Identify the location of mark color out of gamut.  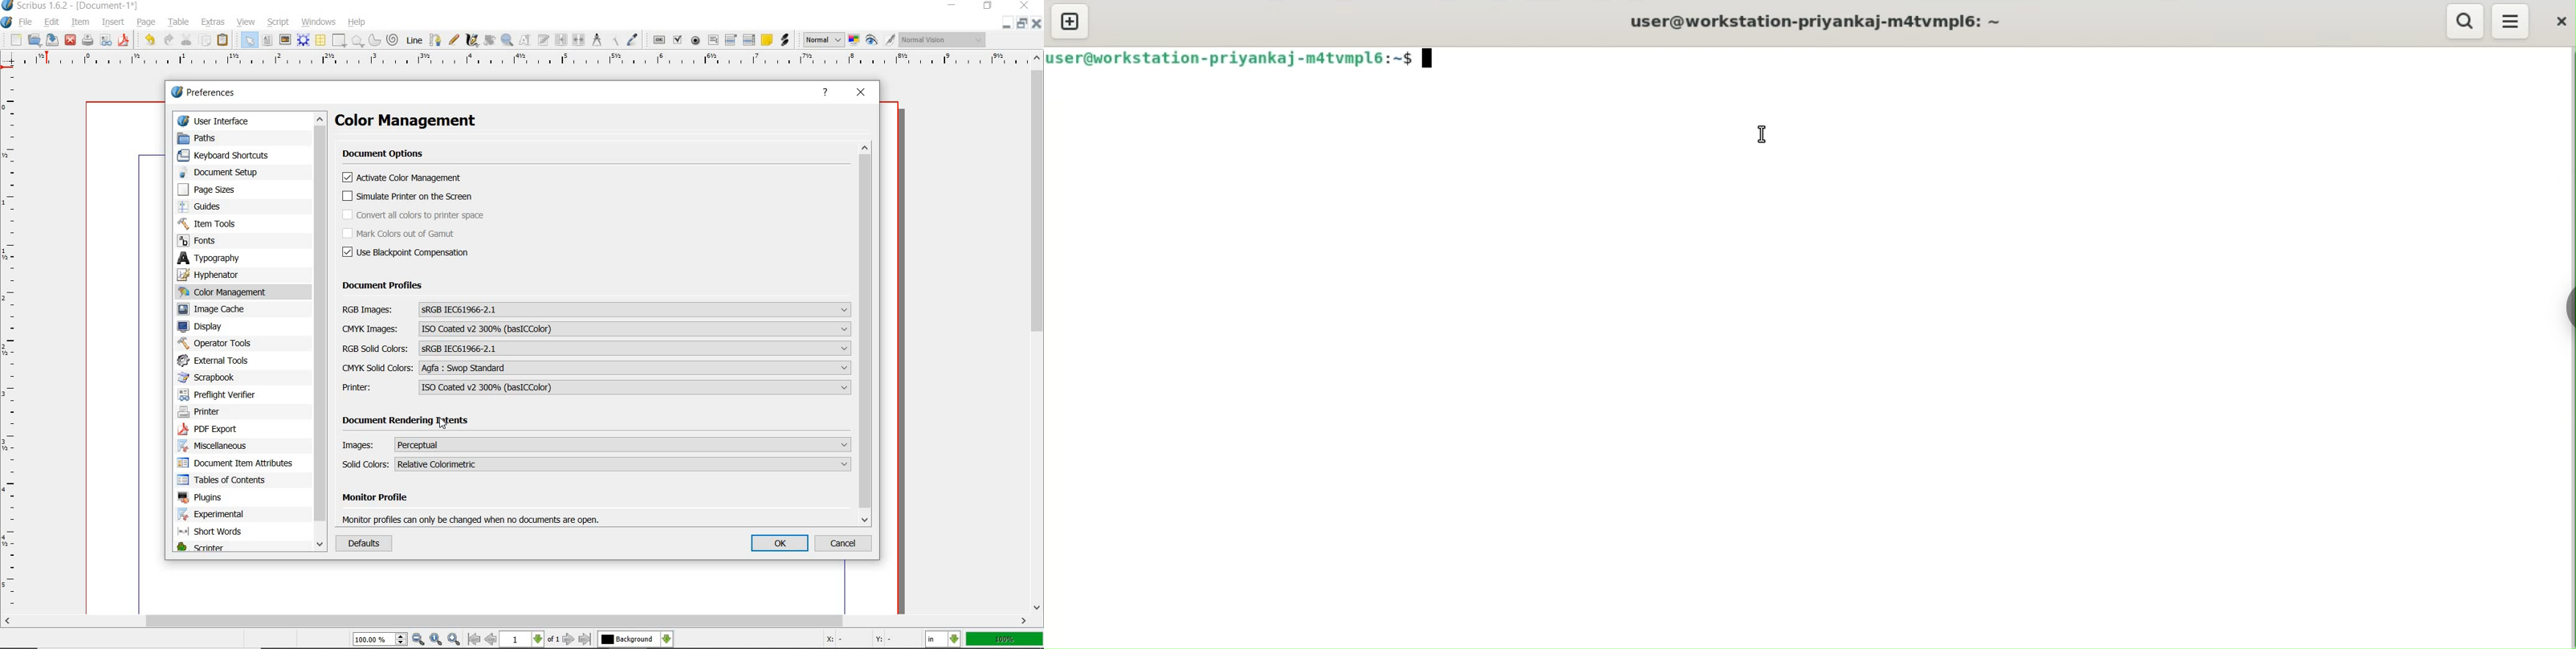
(413, 234).